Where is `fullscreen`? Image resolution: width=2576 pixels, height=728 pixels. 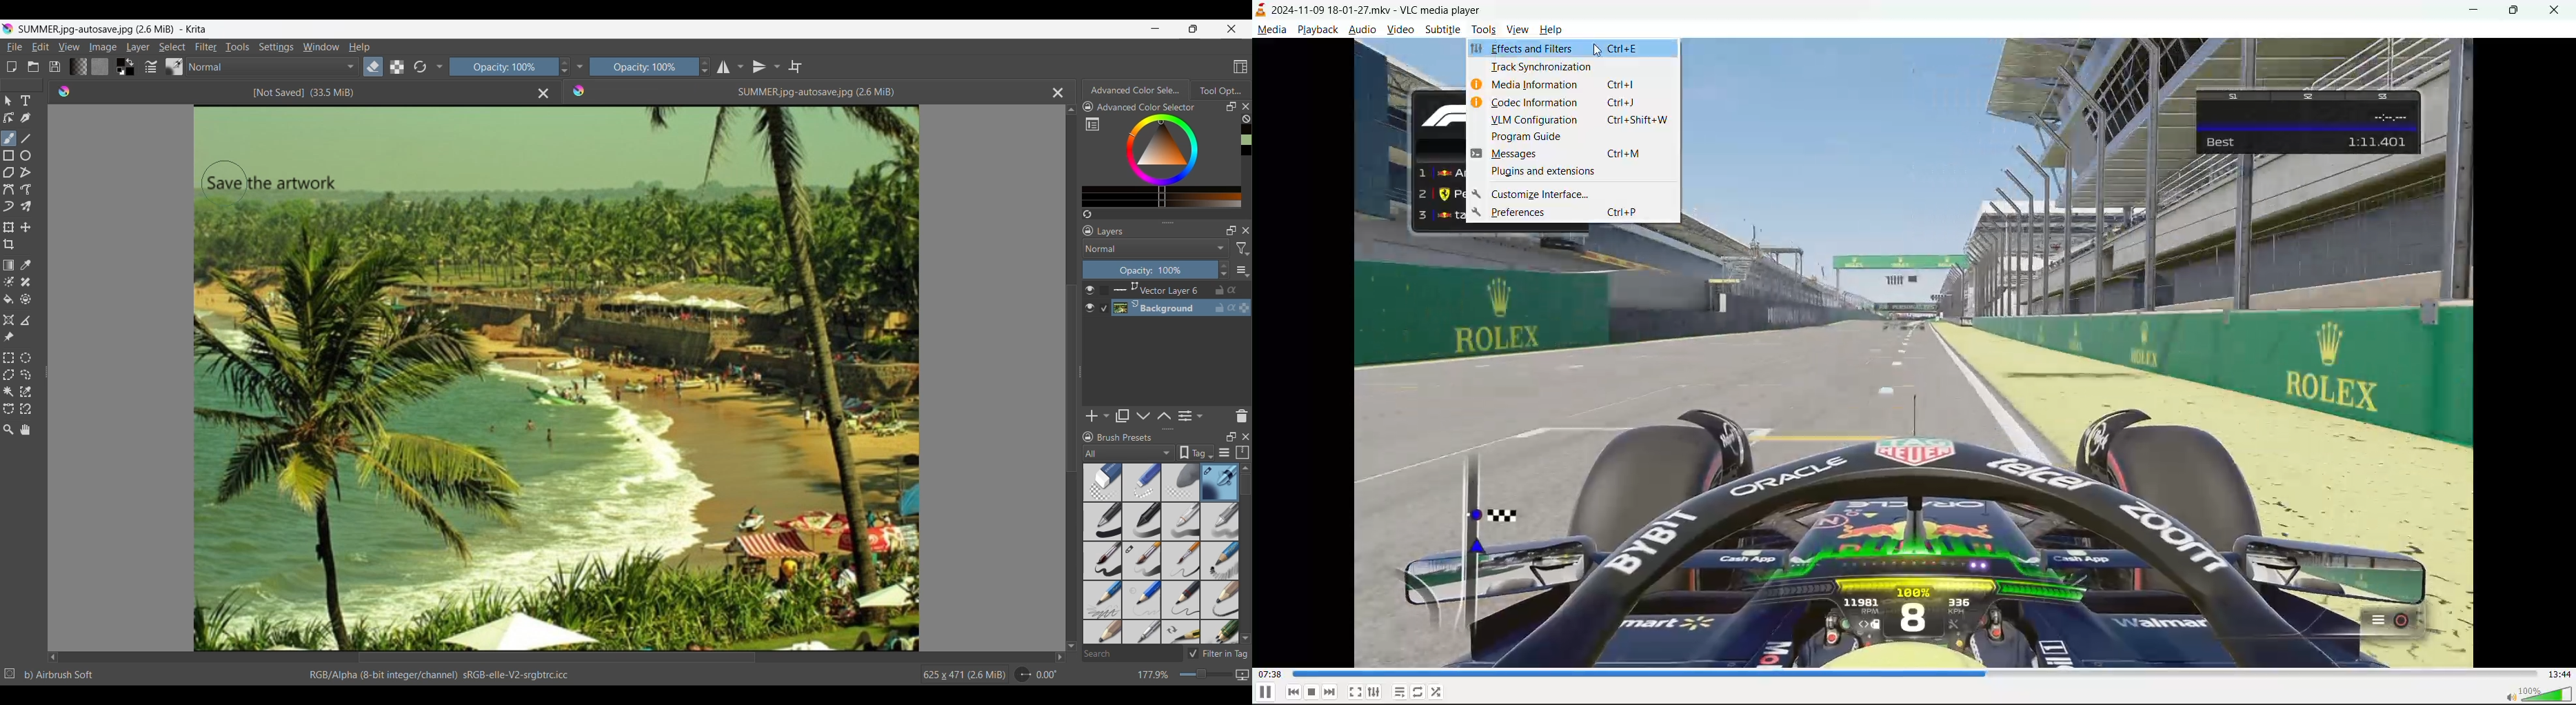 fullscreen is located at coordinates (1355, 689).